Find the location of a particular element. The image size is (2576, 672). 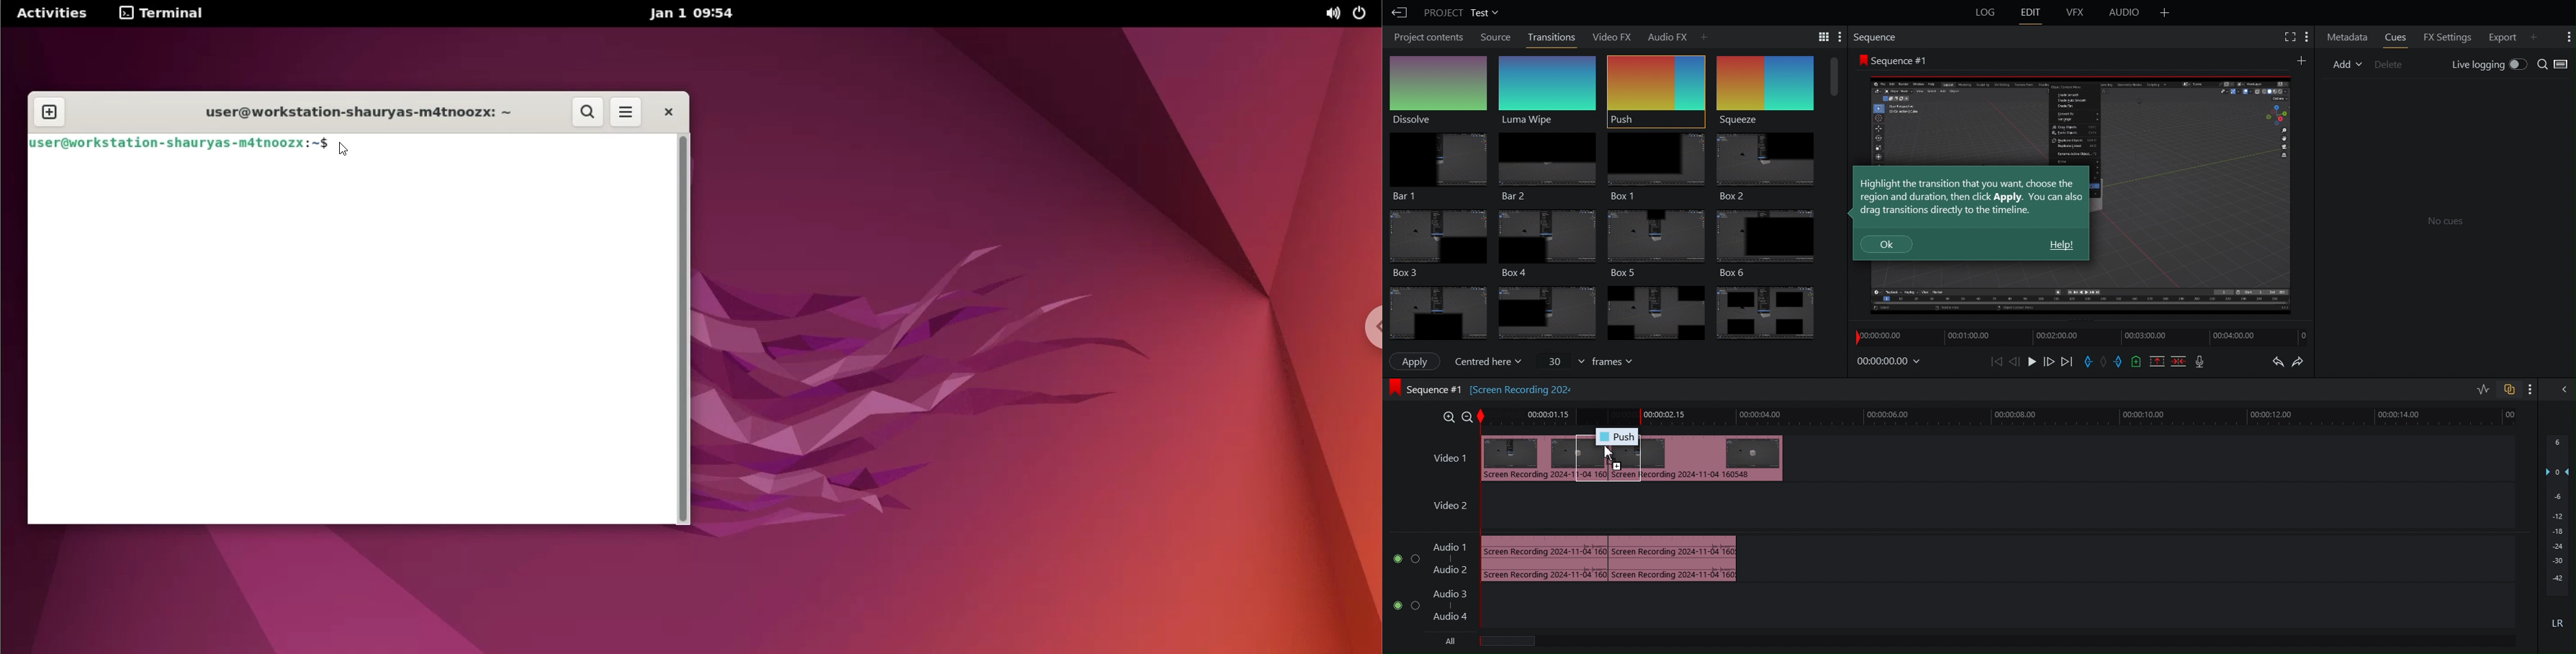

Sequence is located at coordinates (1877, 37).